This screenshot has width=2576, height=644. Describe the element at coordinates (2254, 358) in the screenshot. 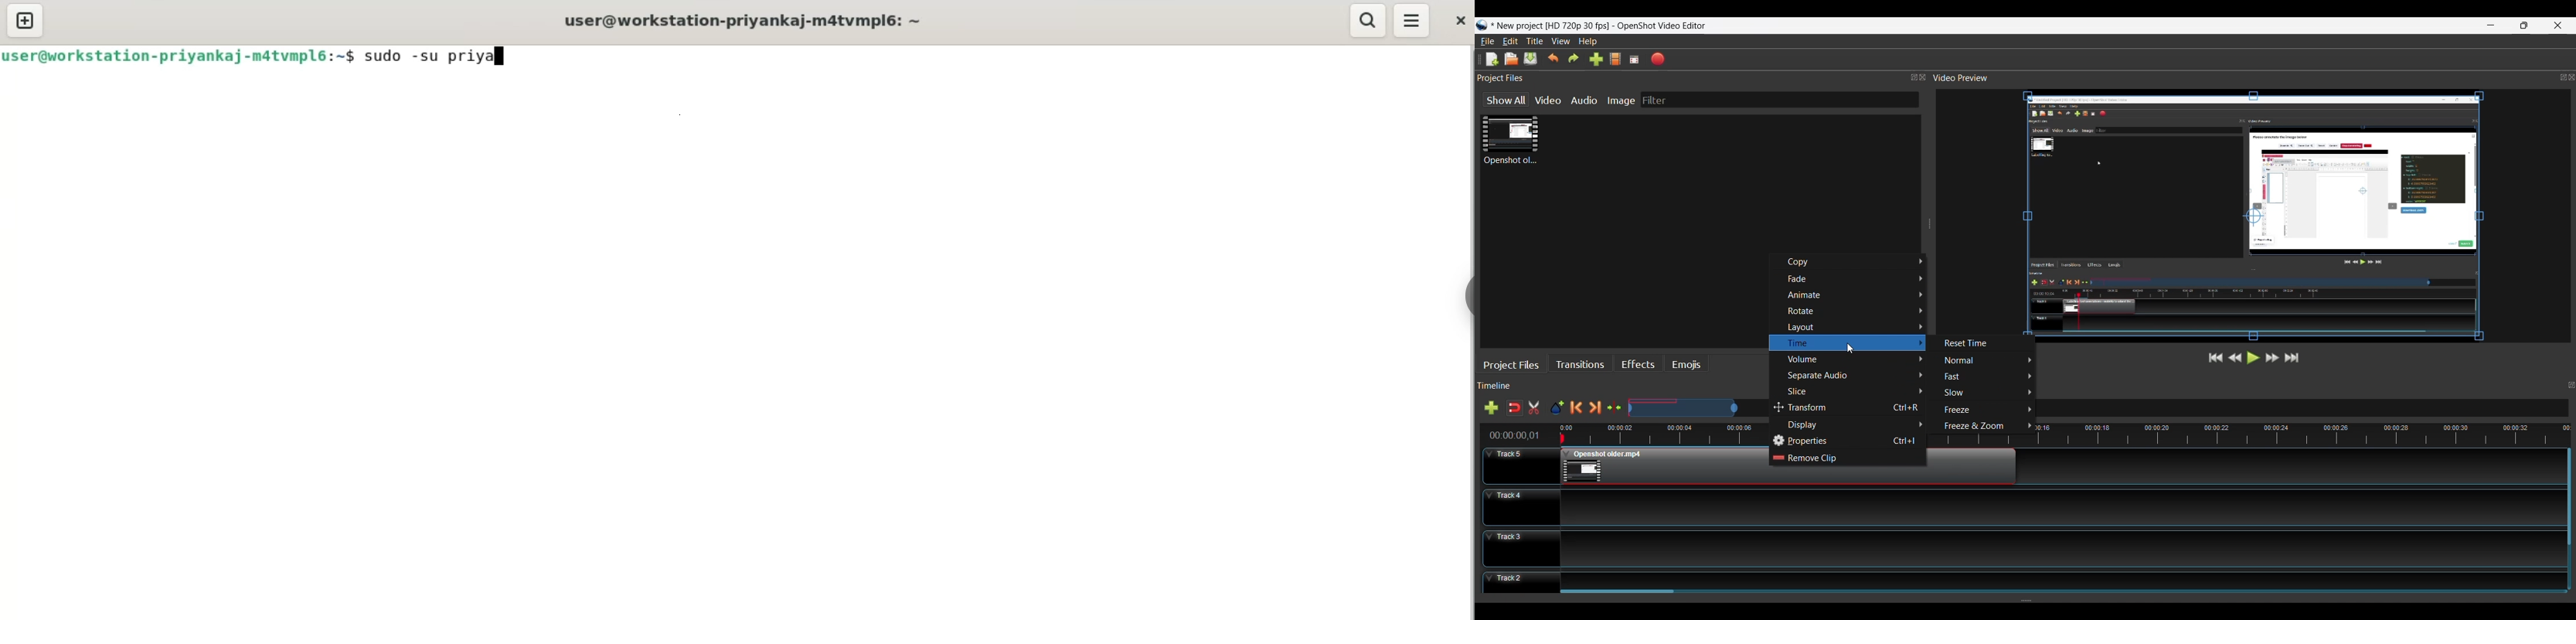

I see `Play` at that location.